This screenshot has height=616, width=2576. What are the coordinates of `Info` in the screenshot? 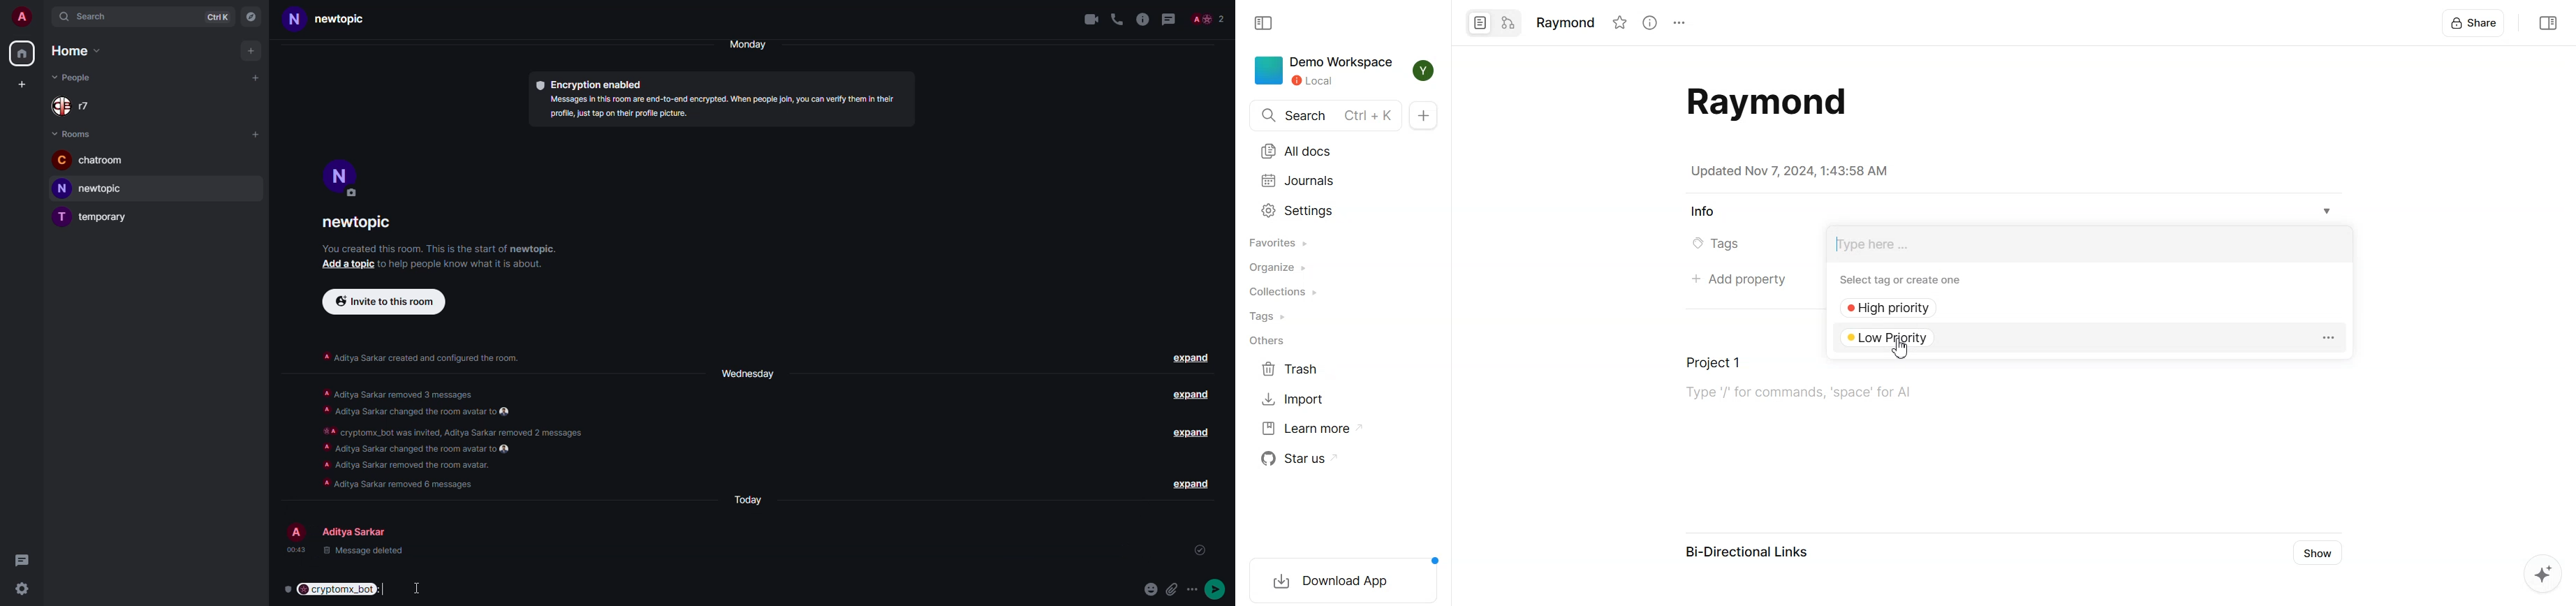 It's located at (1702, 212).